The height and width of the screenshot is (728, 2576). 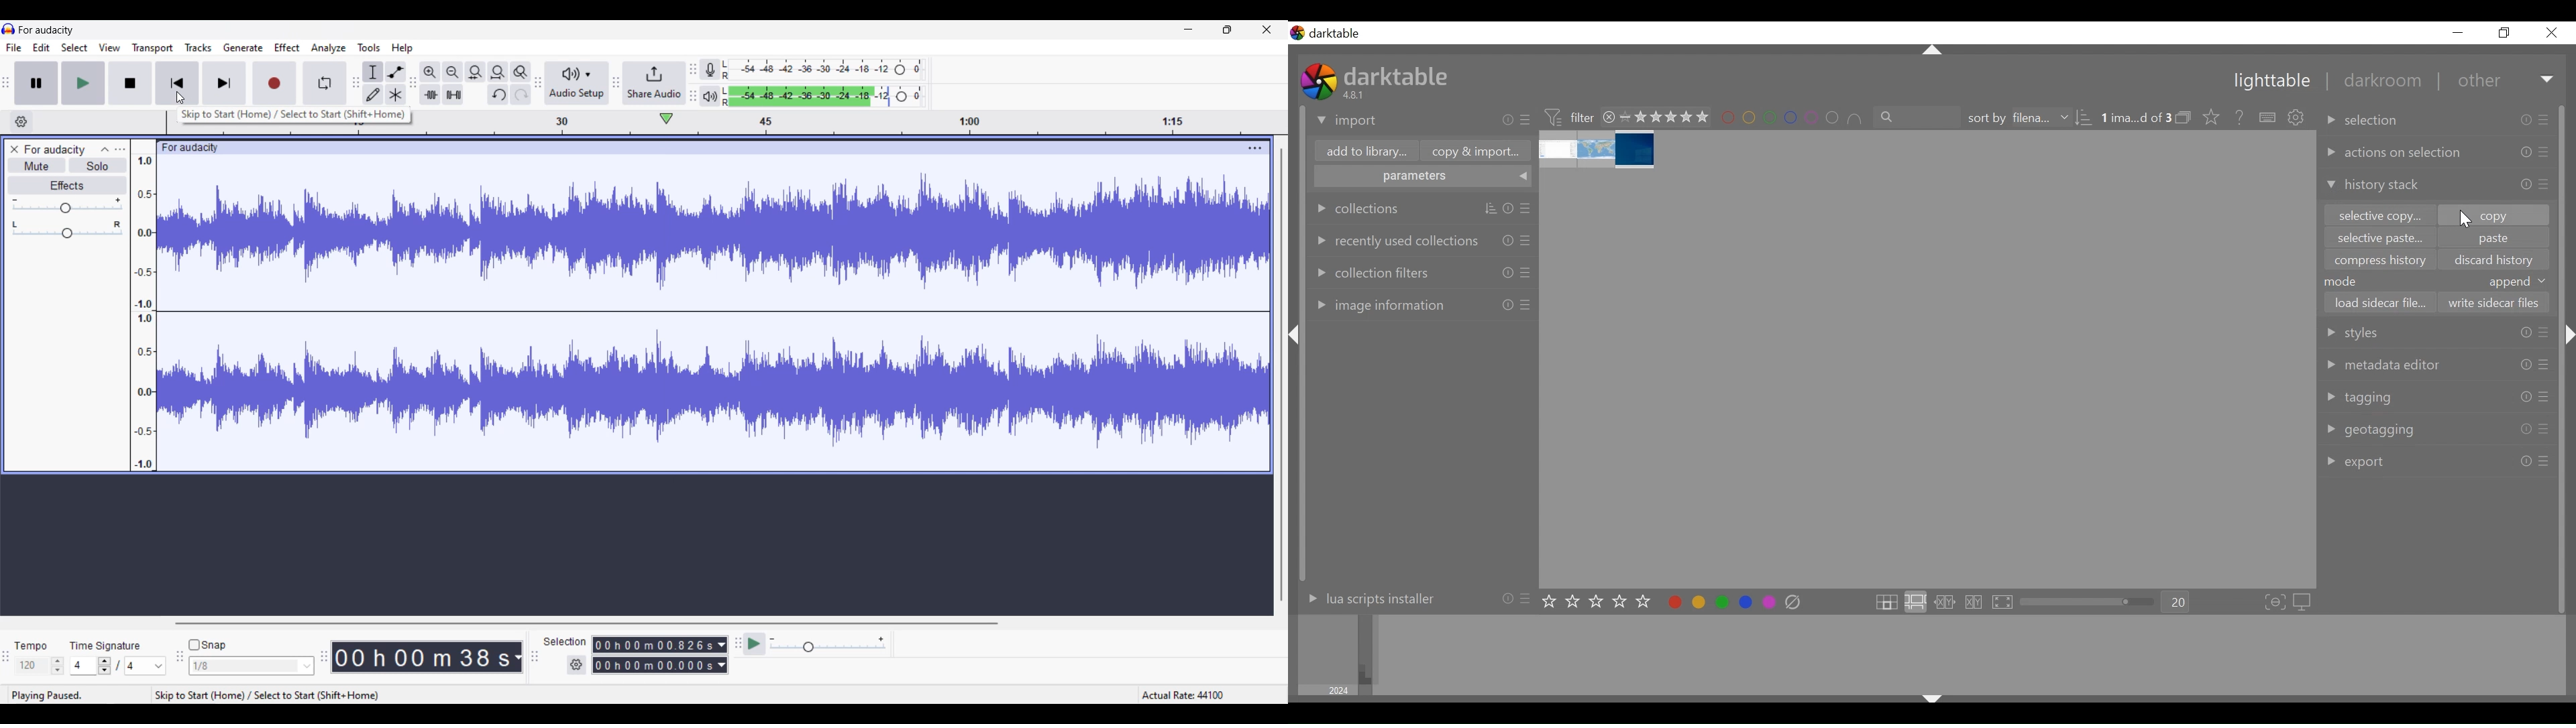 What do you see at coordinates (722, 656) in the screenshot?
I see `Duration measurement` at bounding box center [722, 656].